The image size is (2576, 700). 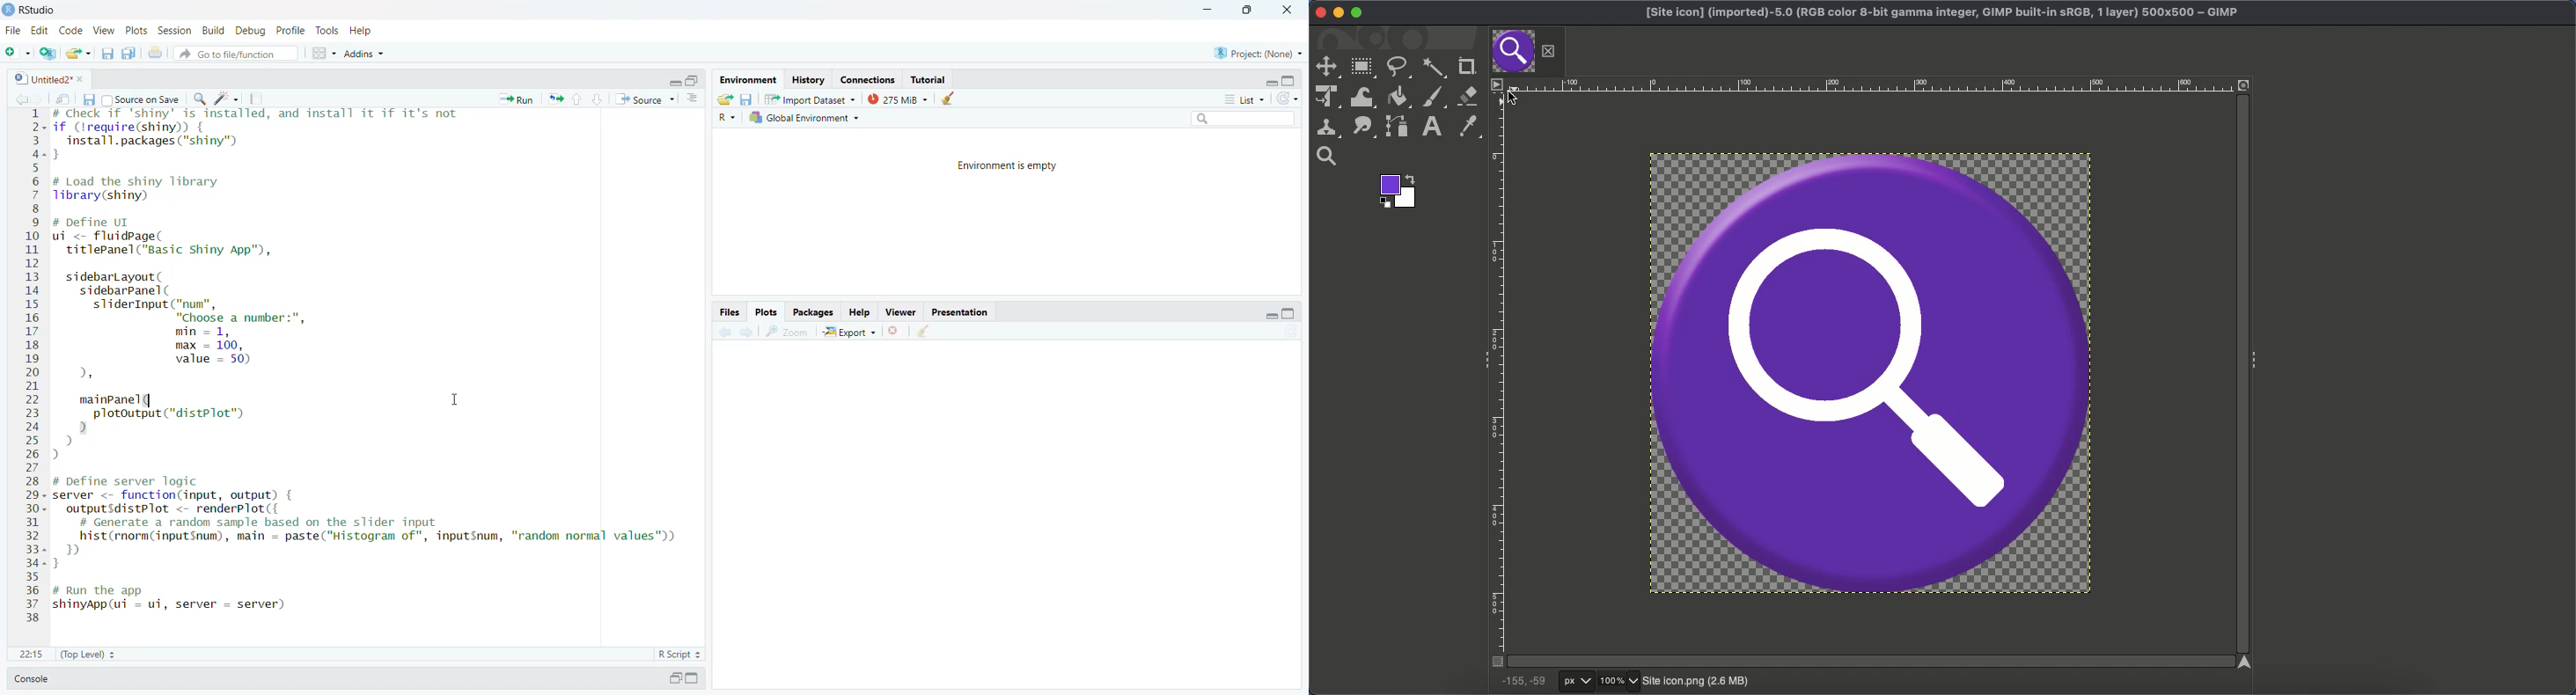 I want to click on resize, so click(x=1245, y=10).